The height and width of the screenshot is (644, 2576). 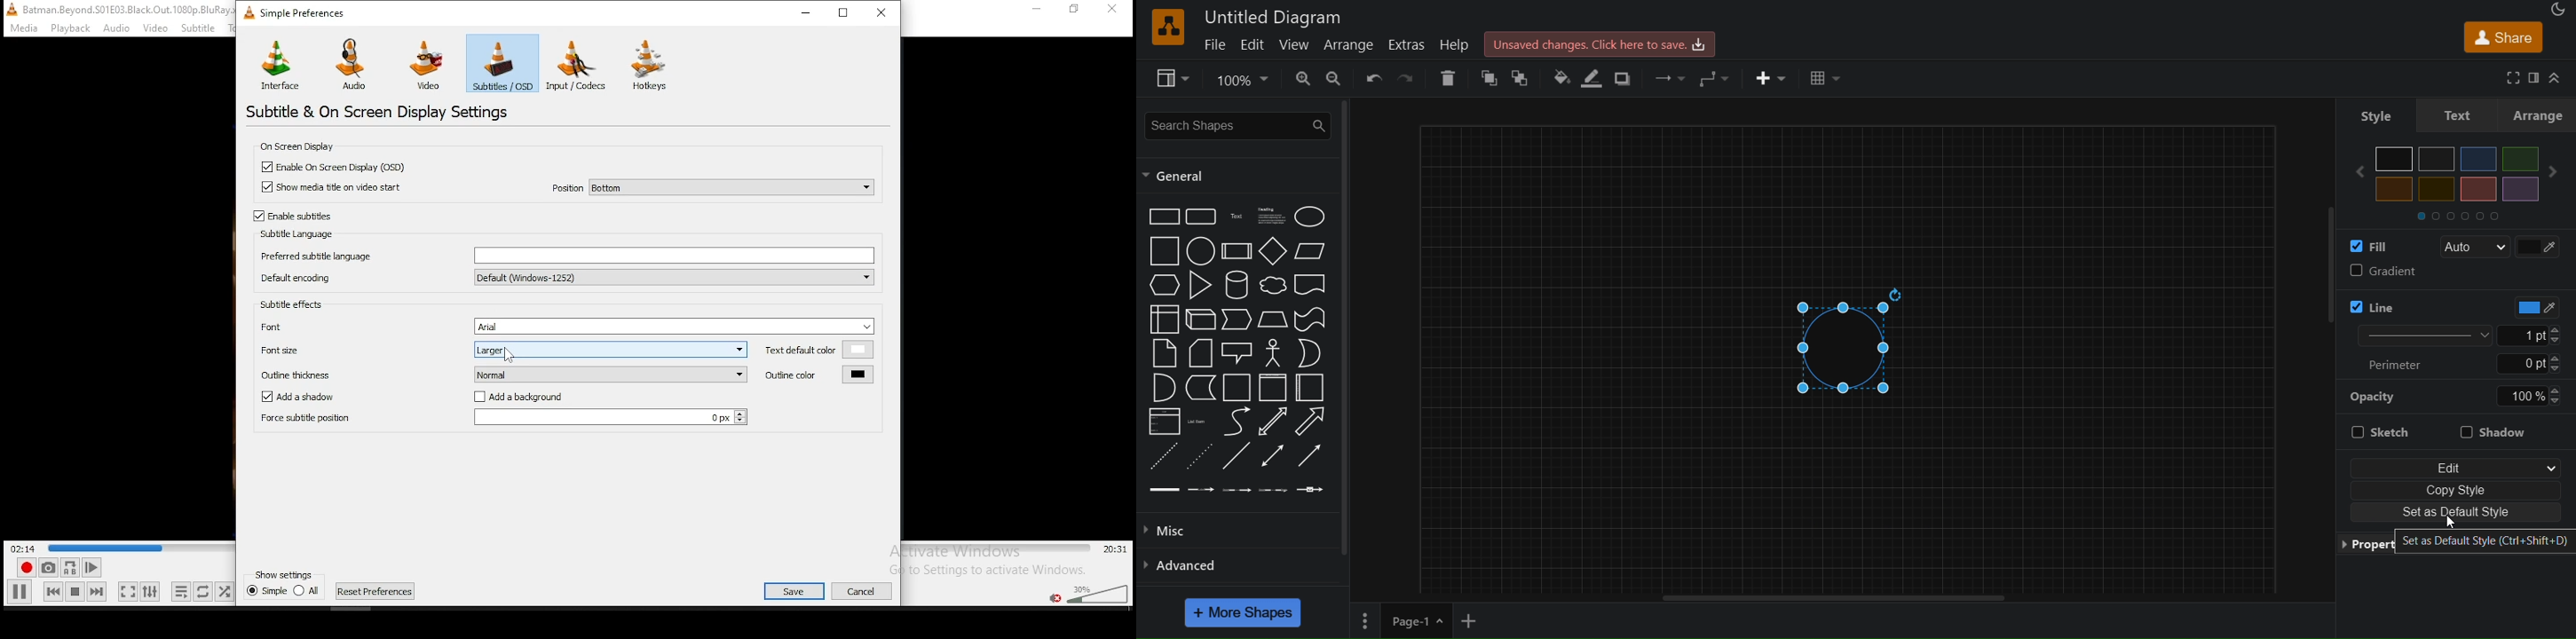 I want to click on waypoints, so click(x=1715, y=78).